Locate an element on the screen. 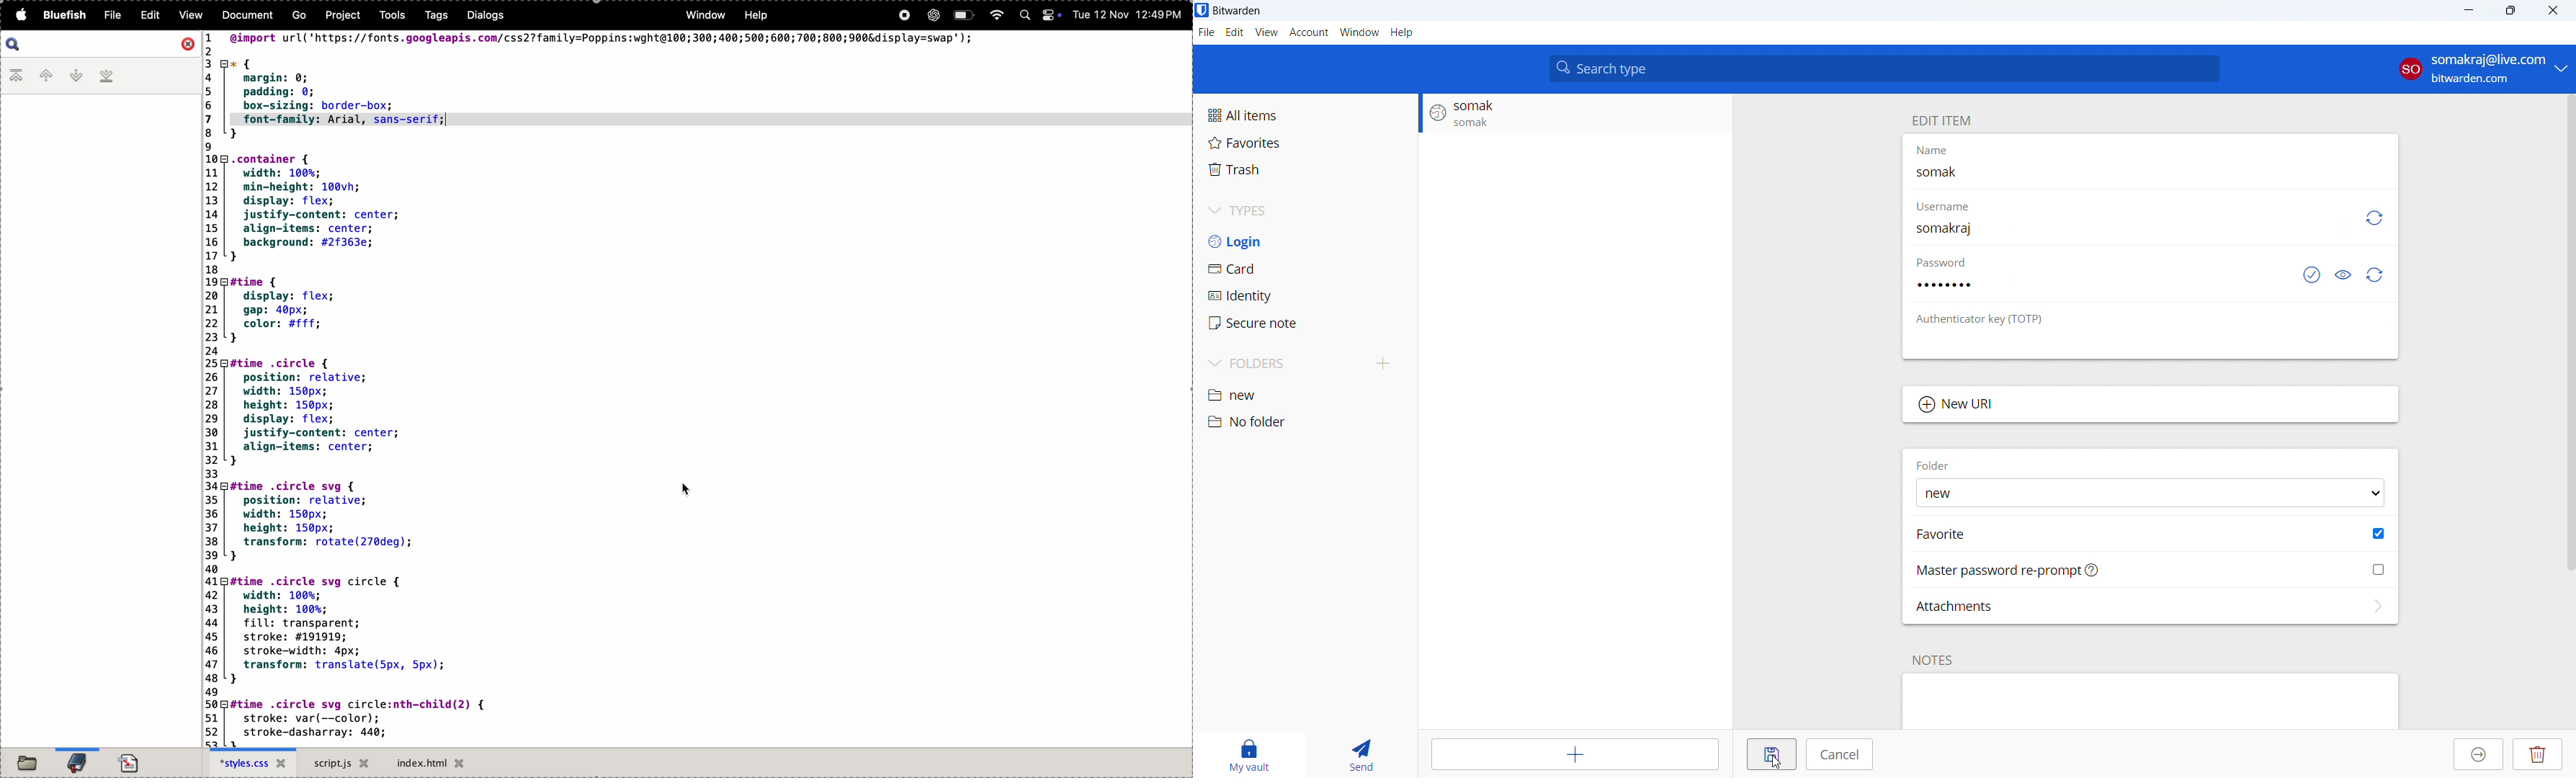 The height and width of the screenshot is (784, 2576). battery is located at coordinates (964, 16).